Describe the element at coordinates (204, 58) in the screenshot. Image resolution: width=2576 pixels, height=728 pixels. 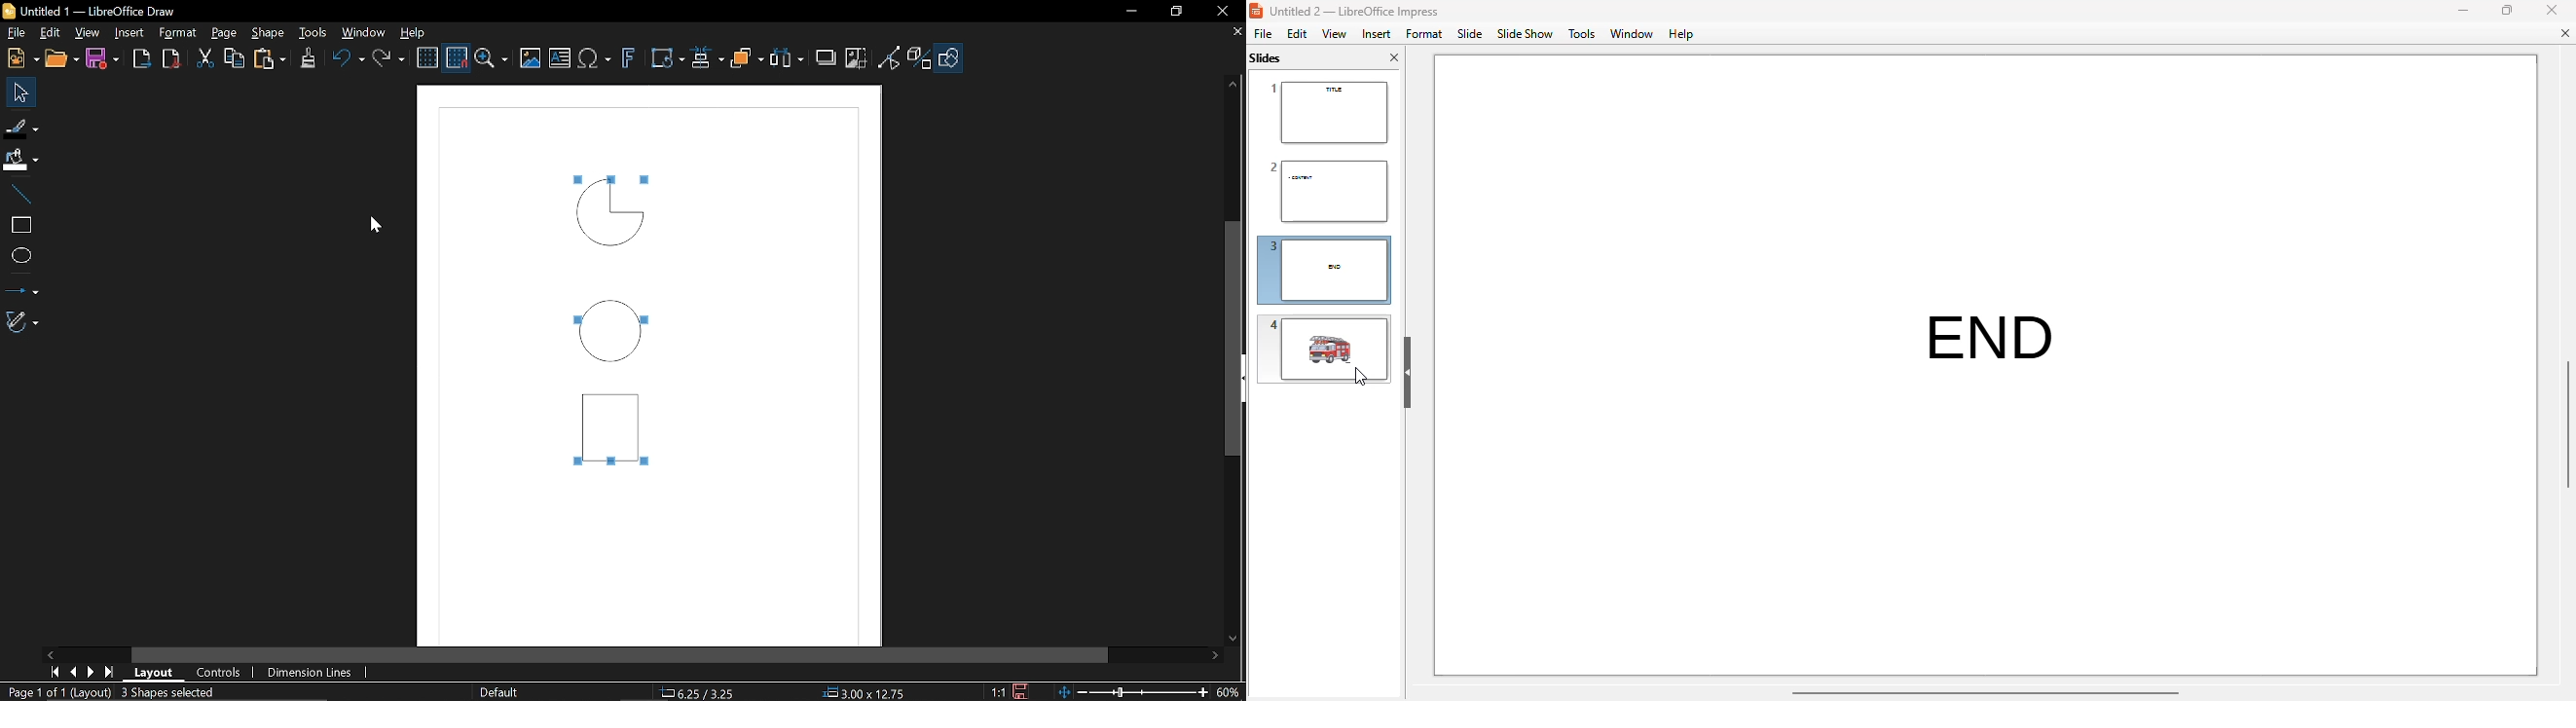
I see `Cut ` at that location.